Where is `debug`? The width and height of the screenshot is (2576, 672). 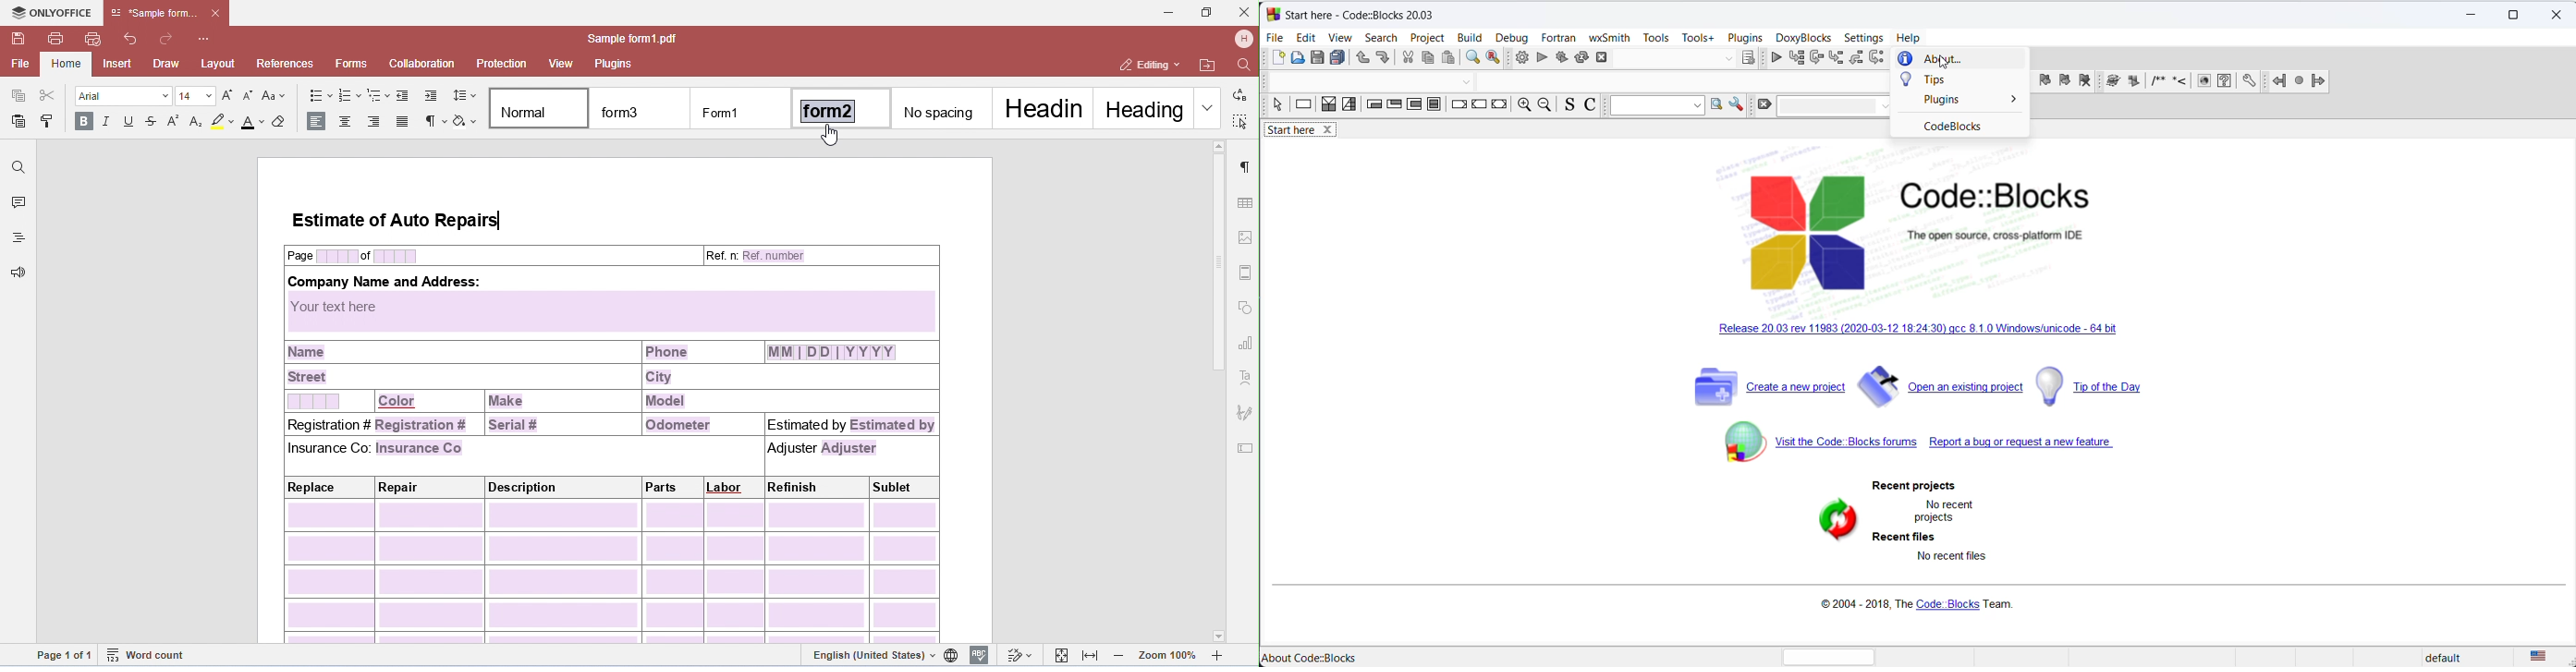
debug is located at coordinates (1513, 37).